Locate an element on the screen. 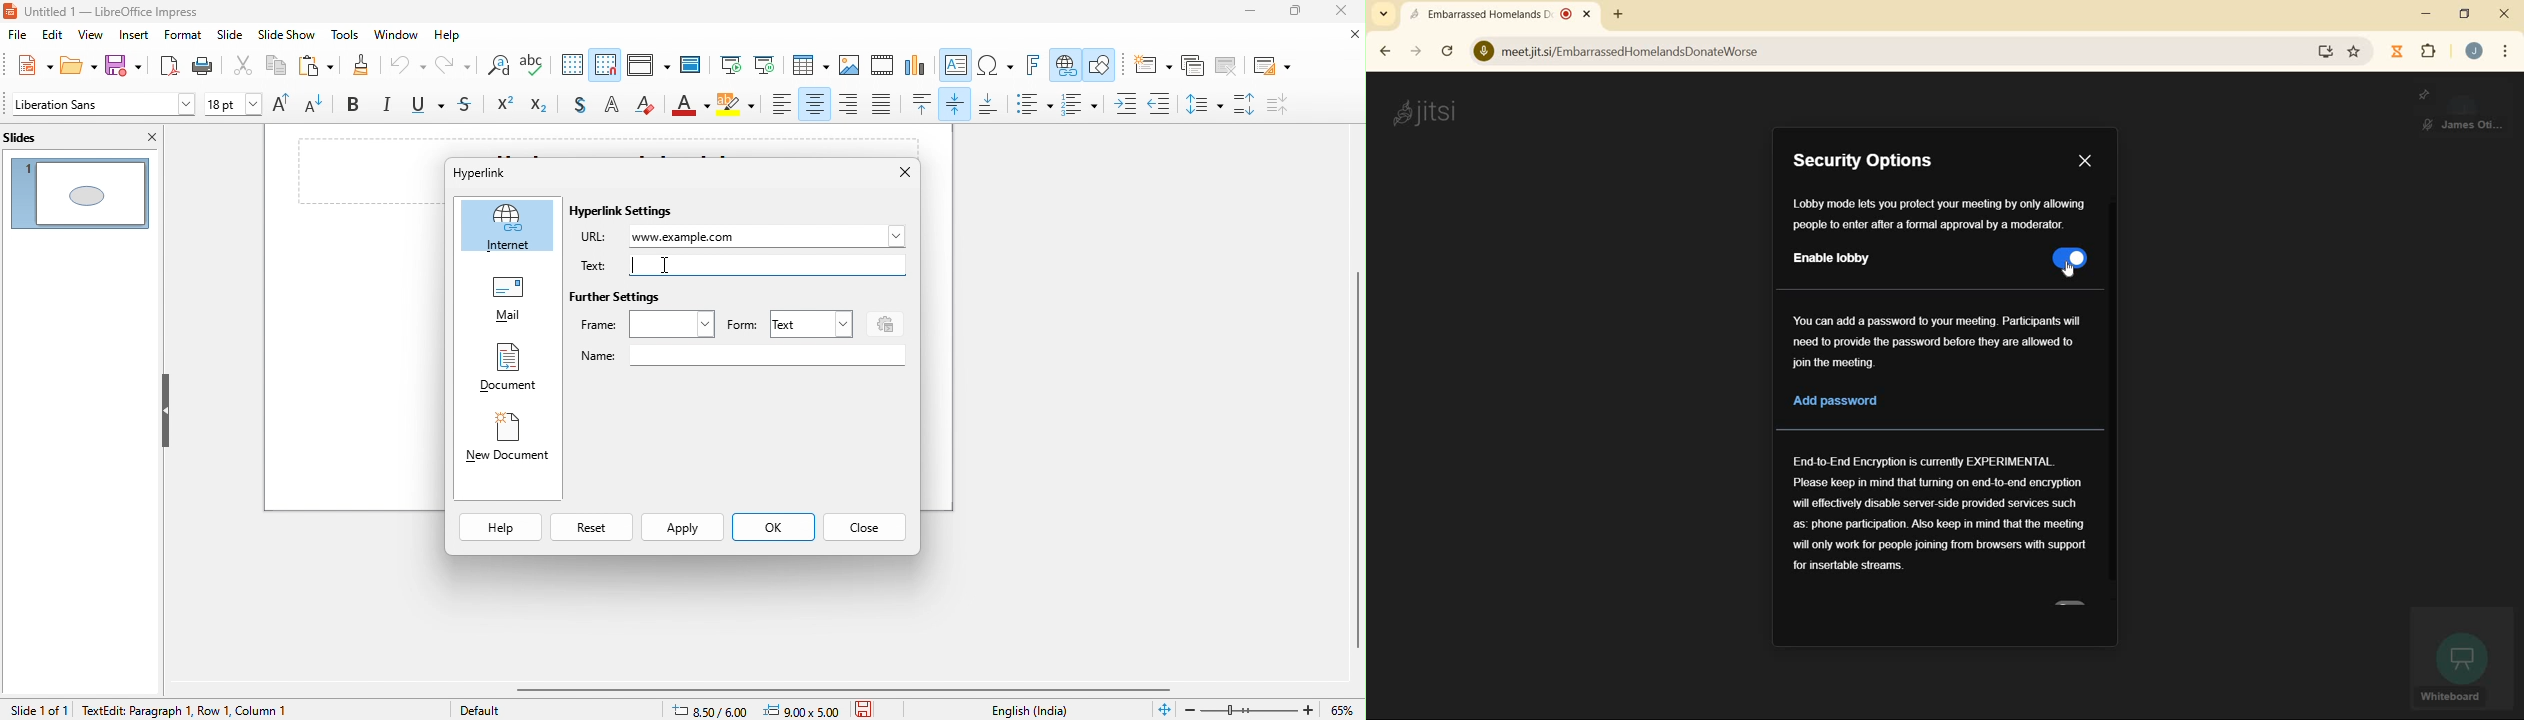 This screenshot has width=2548, height=728. fit slide to fit window is located at coordinates (1164, 710).